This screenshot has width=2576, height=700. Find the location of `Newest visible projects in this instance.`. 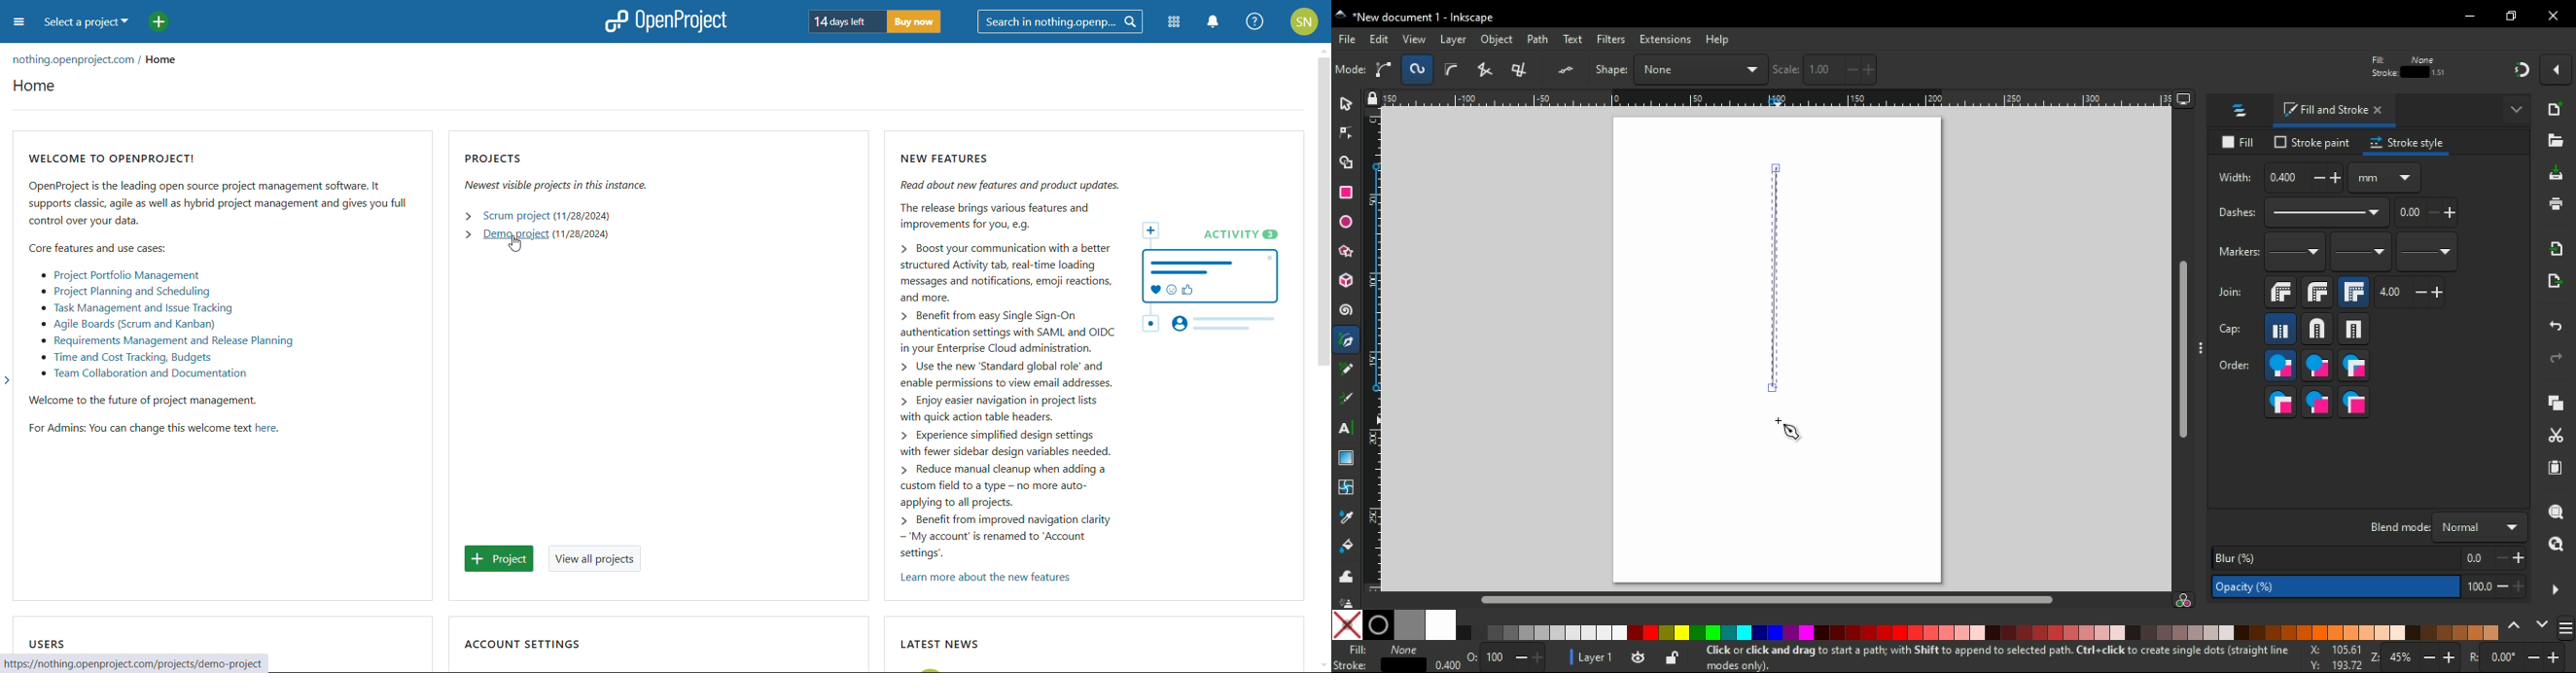

Newest visible projects in this instance. is located at coordinates (586, 185).